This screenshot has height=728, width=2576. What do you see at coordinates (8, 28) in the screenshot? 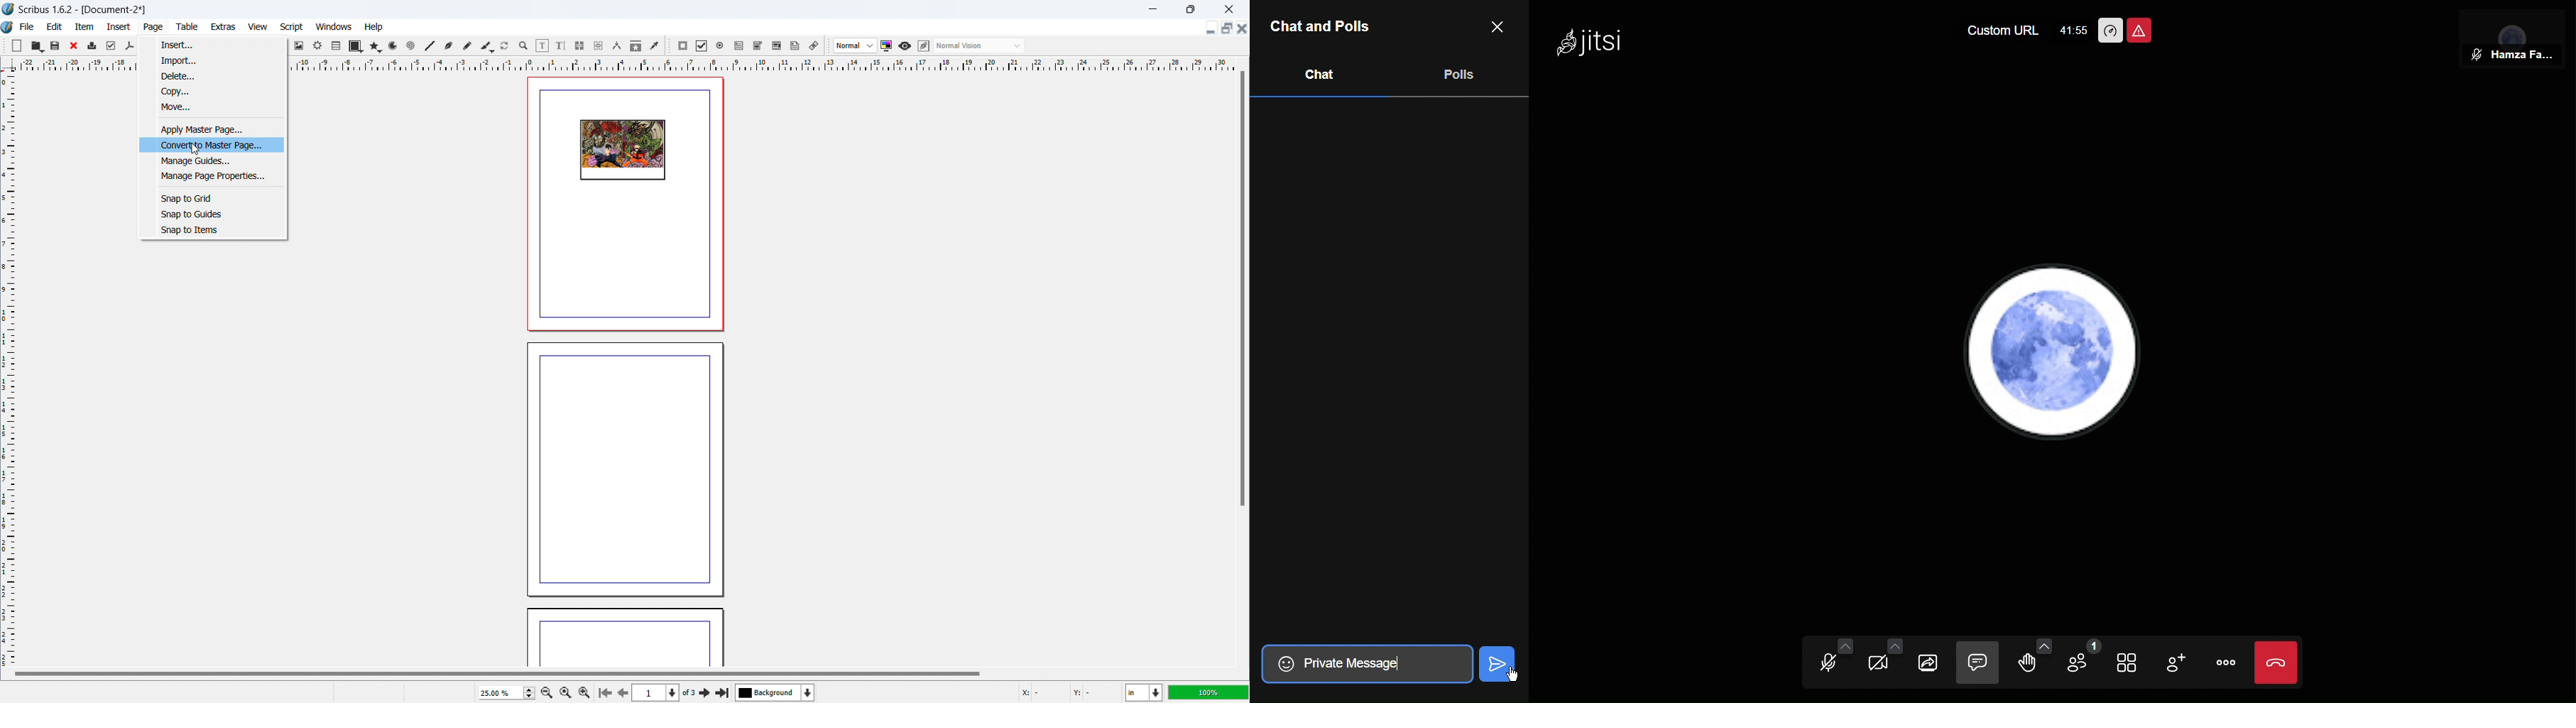
I see `logo` at bounding box center [8, 28].